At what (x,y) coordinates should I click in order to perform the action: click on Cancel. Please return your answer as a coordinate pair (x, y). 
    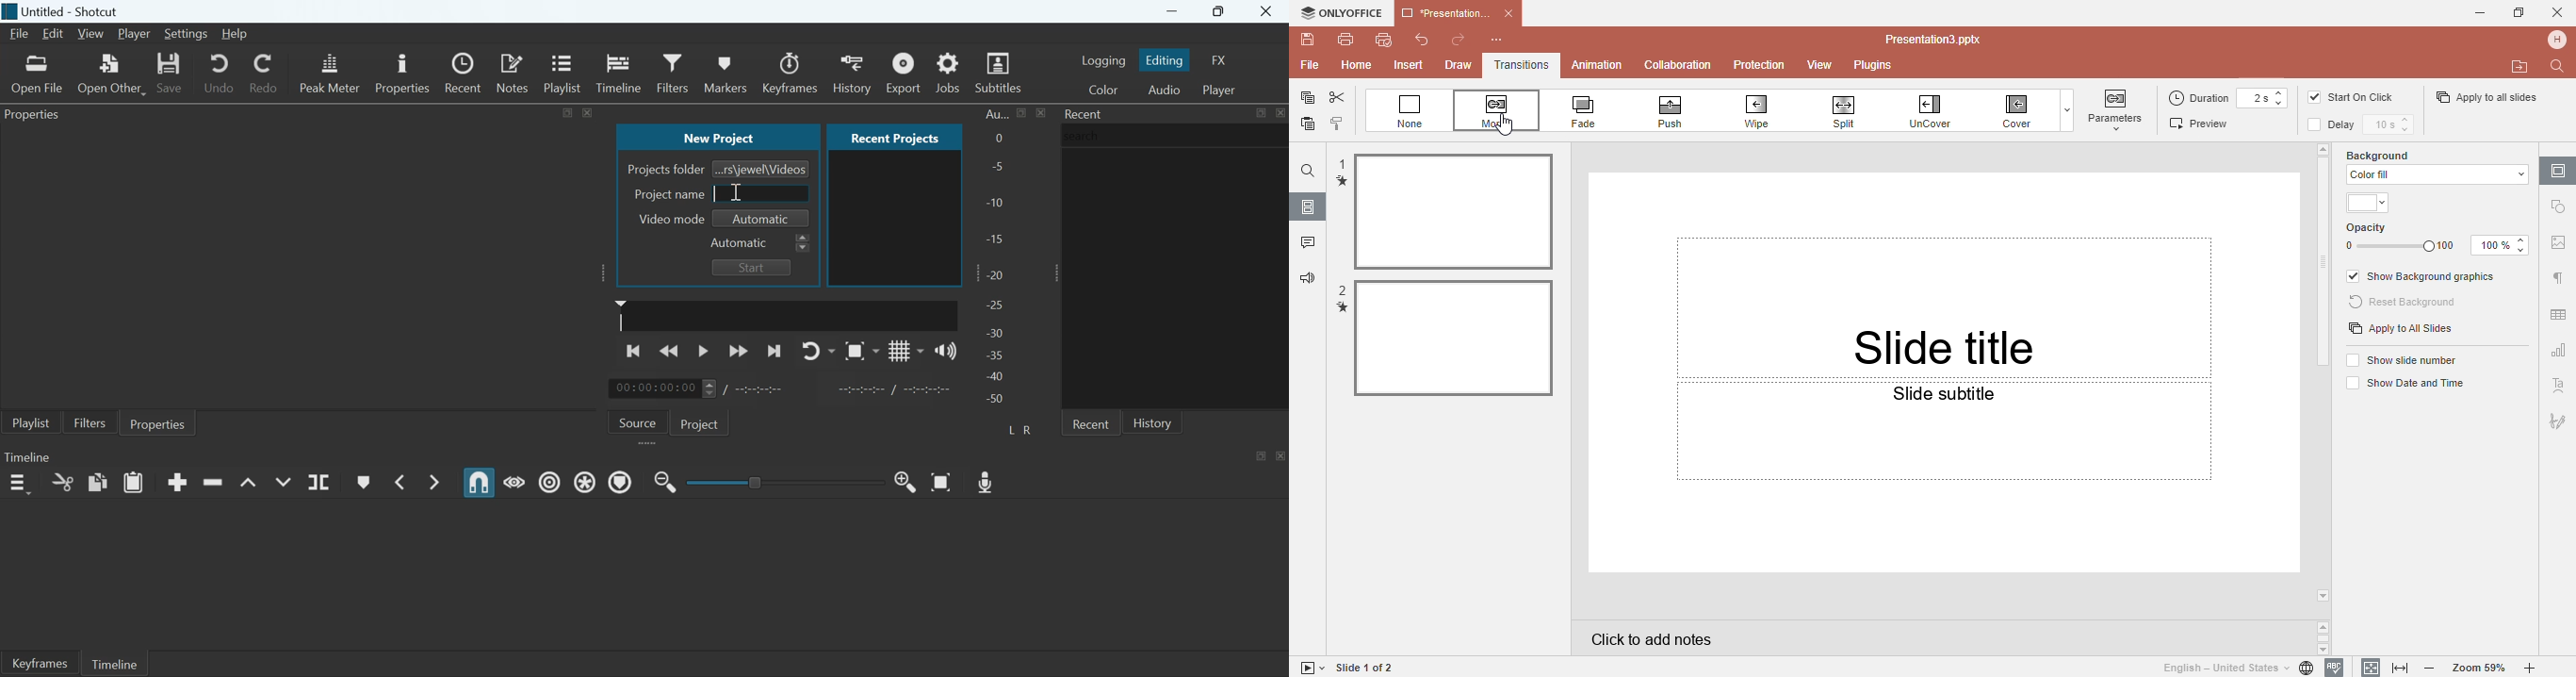
    Looking at the image, I should click on (2557, 12).